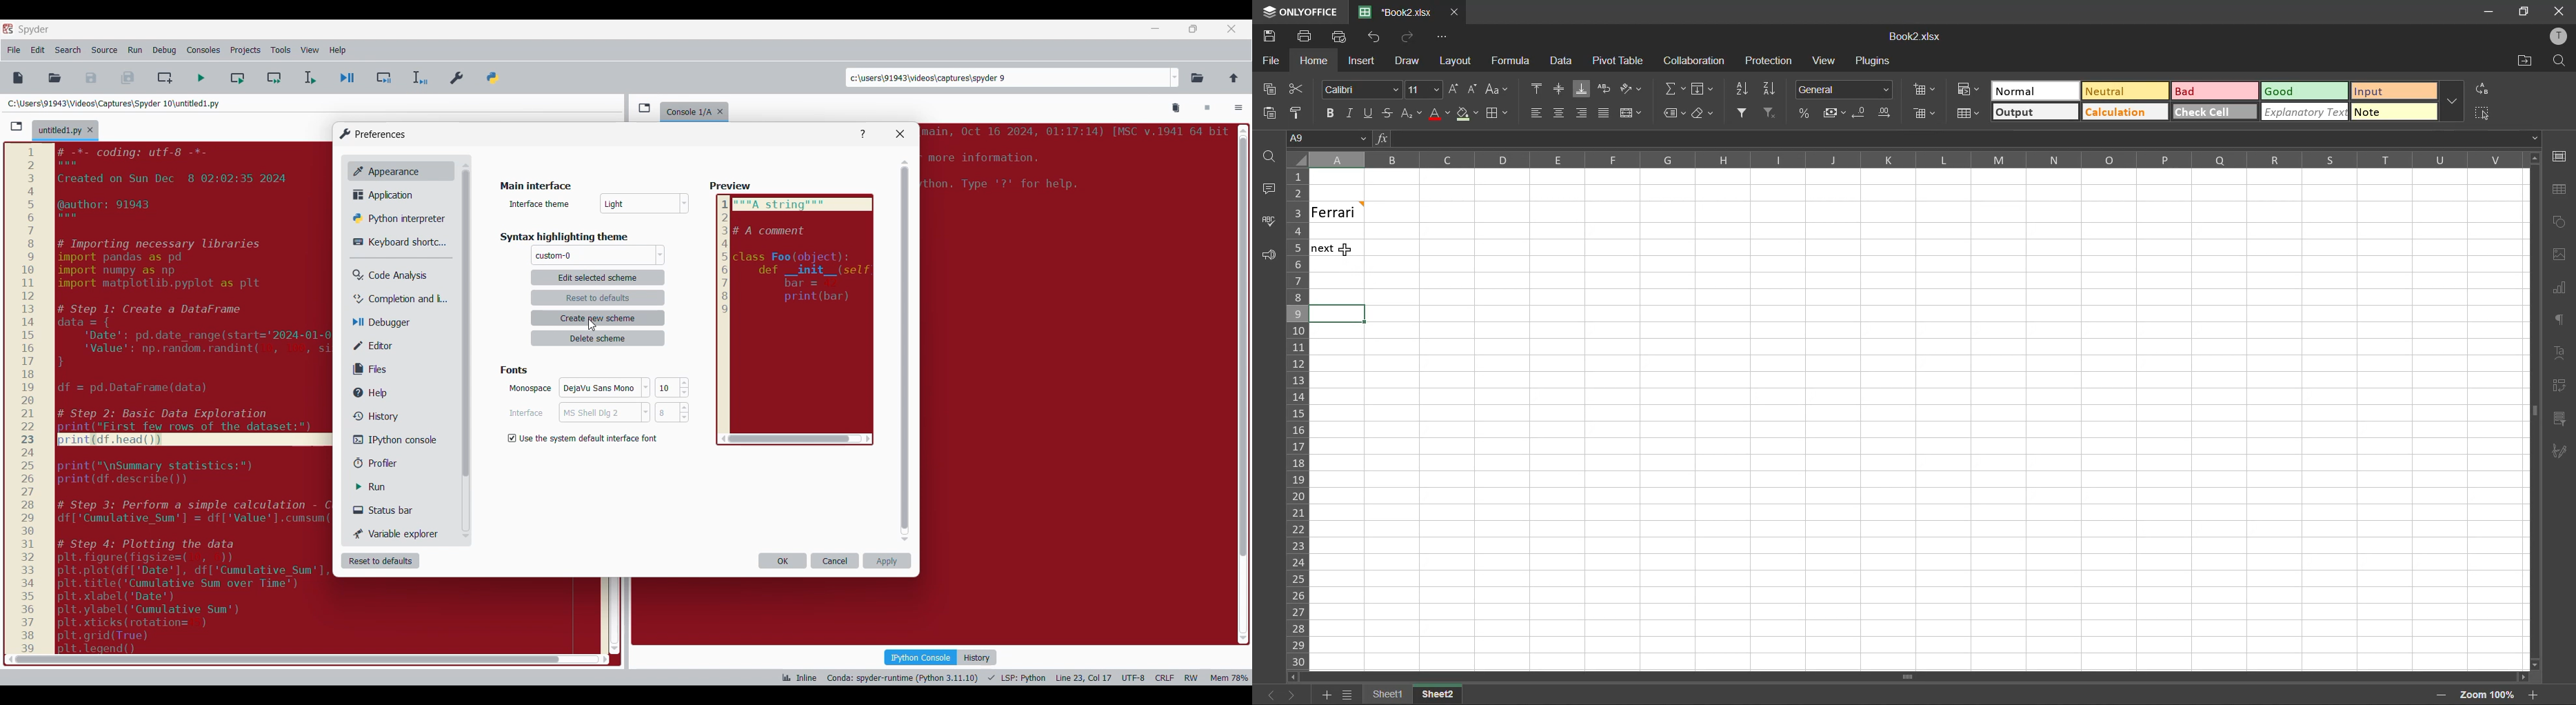 The height and width of the screenshot is (728, 2576). I want to click on Help, so click(402, 393).